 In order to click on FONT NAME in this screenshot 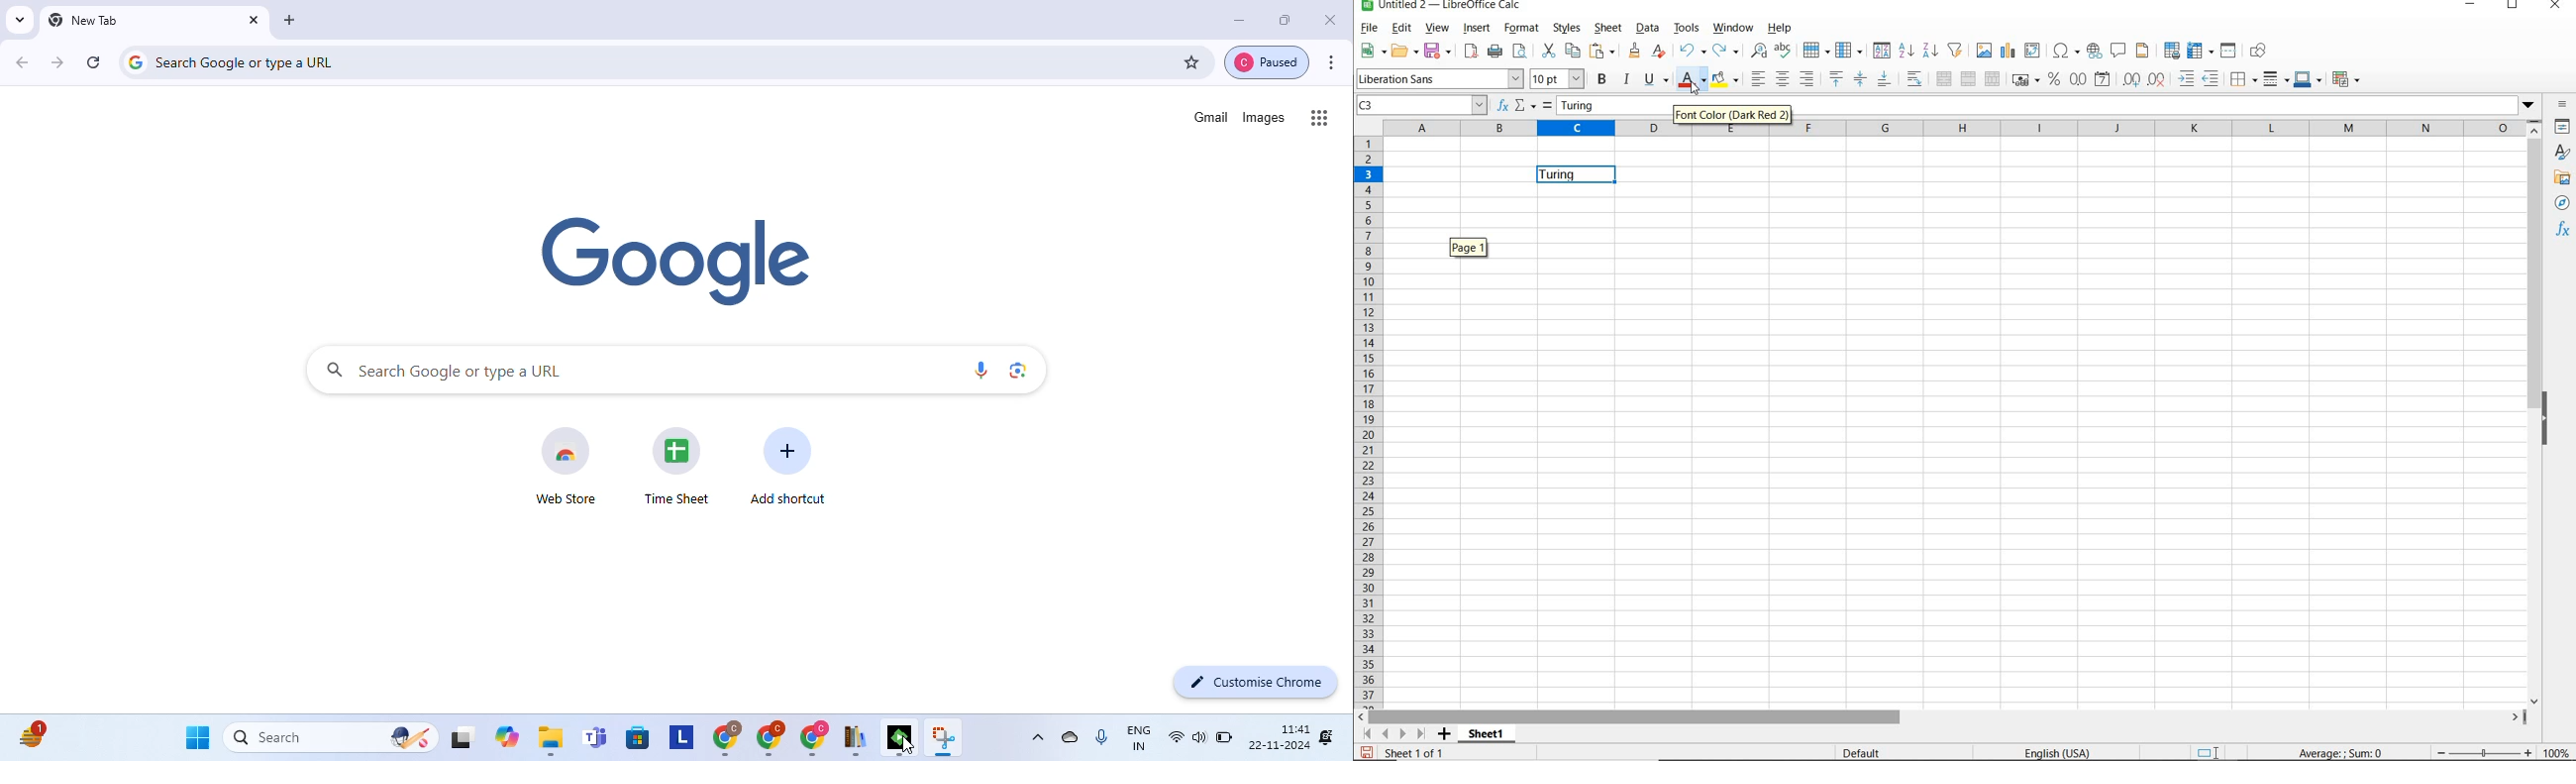, I will do `click(1440, 78)`.